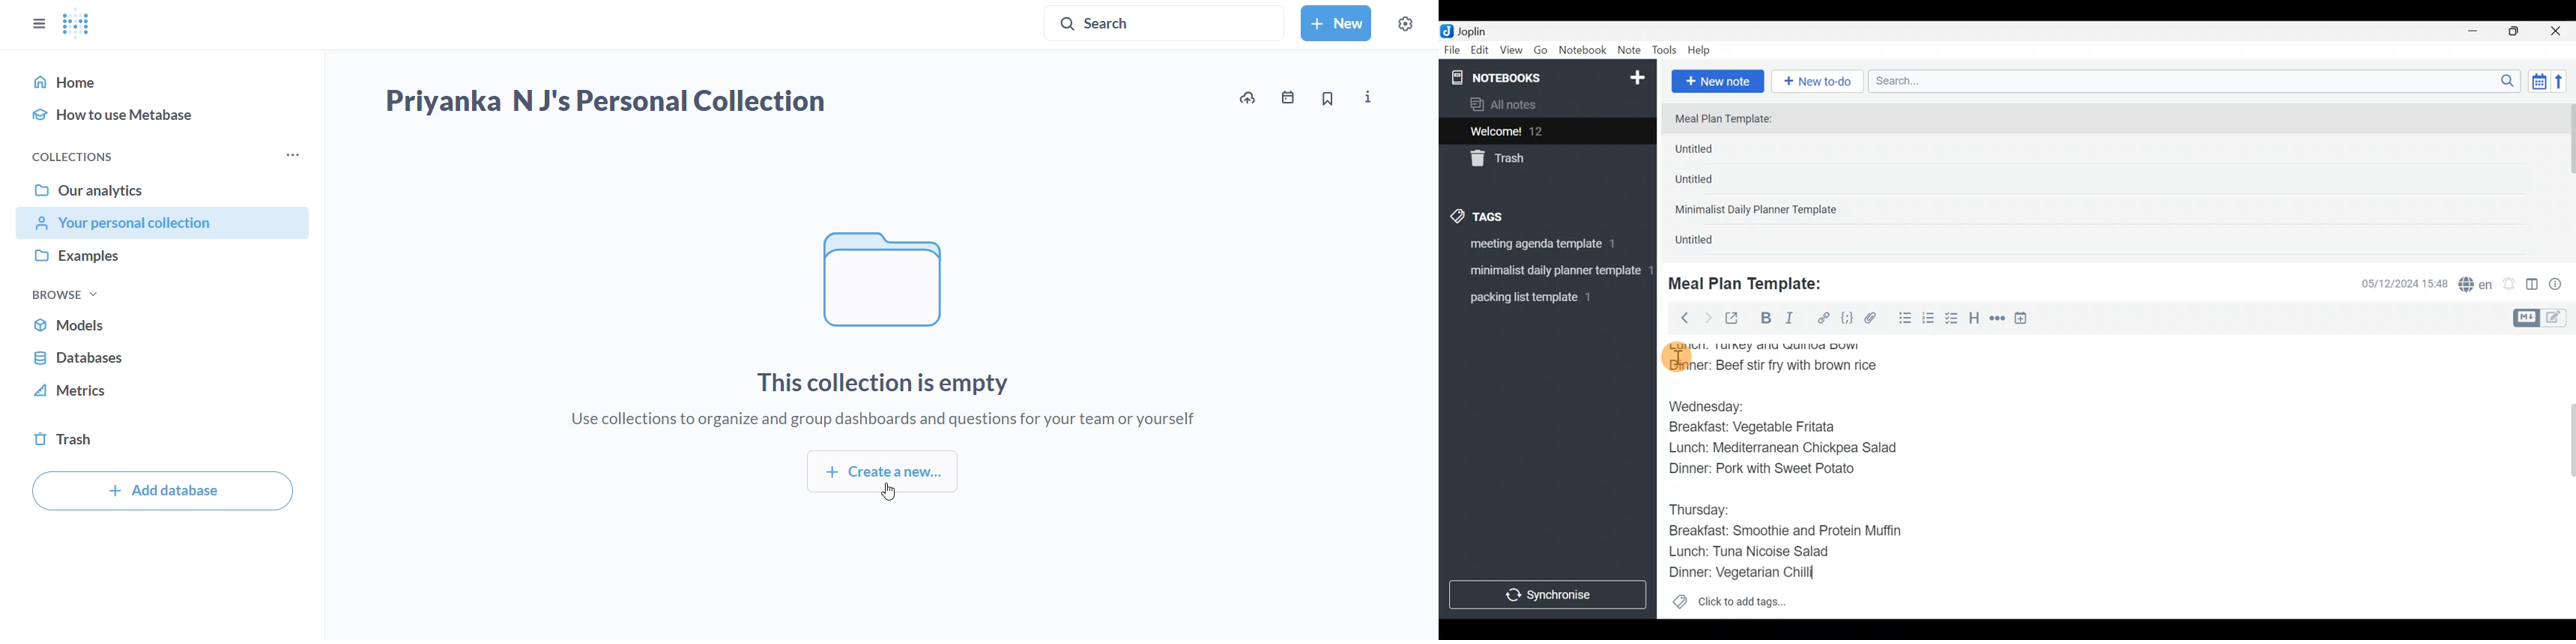 The height and width of the screenshot is (644, 2576). What do you see at coordinates (1479, 30) in the screenshot?
I see `Joplin` at bounding box center [1479, 30].